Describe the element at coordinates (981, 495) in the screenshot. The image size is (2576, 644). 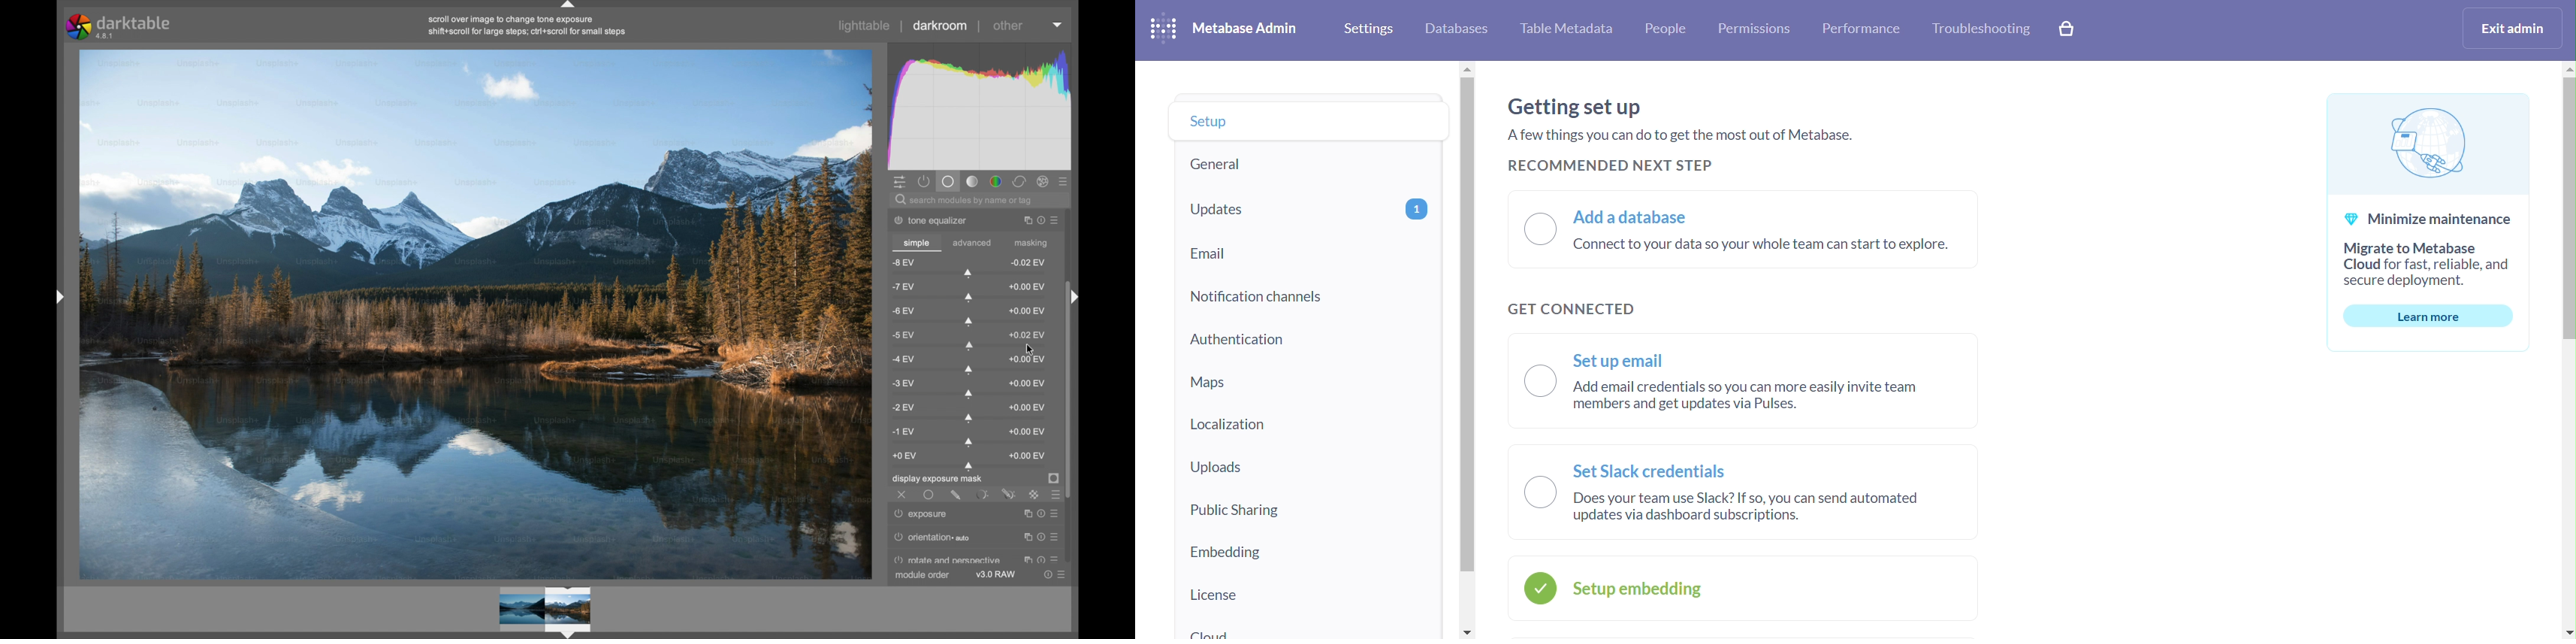
I see `parametric mask` at that location.